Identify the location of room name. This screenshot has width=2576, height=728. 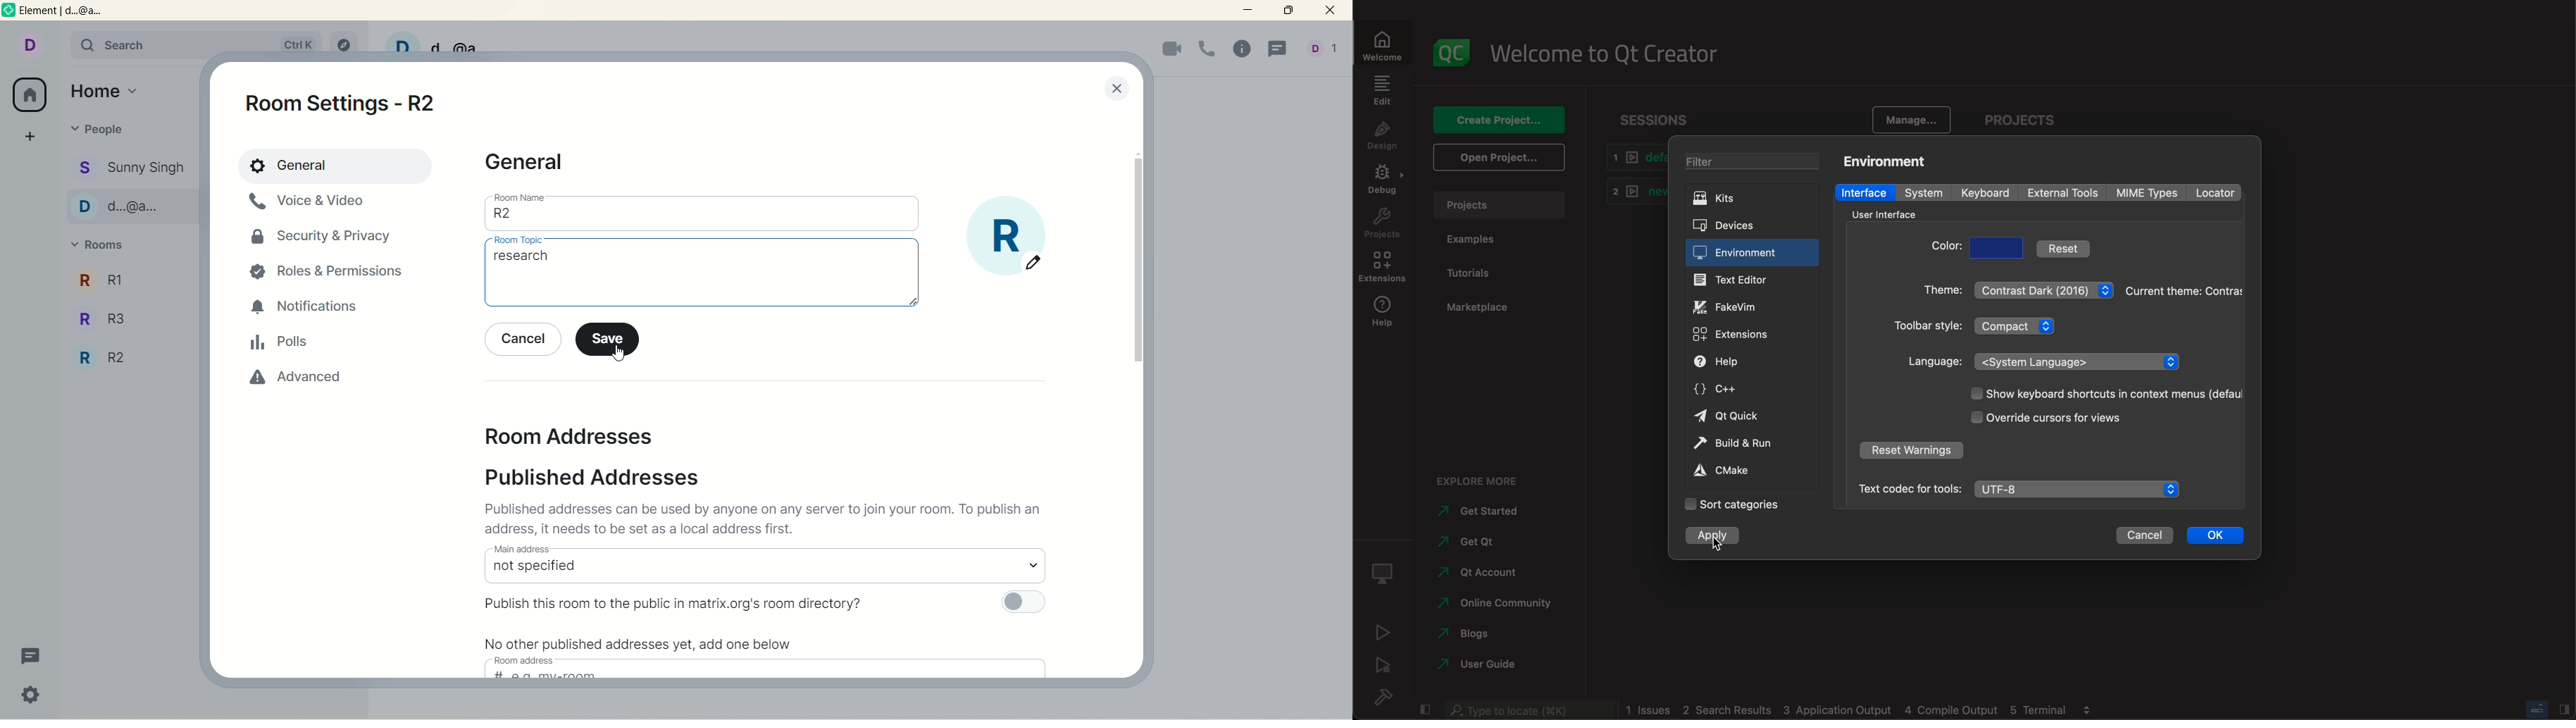
(520, 197).